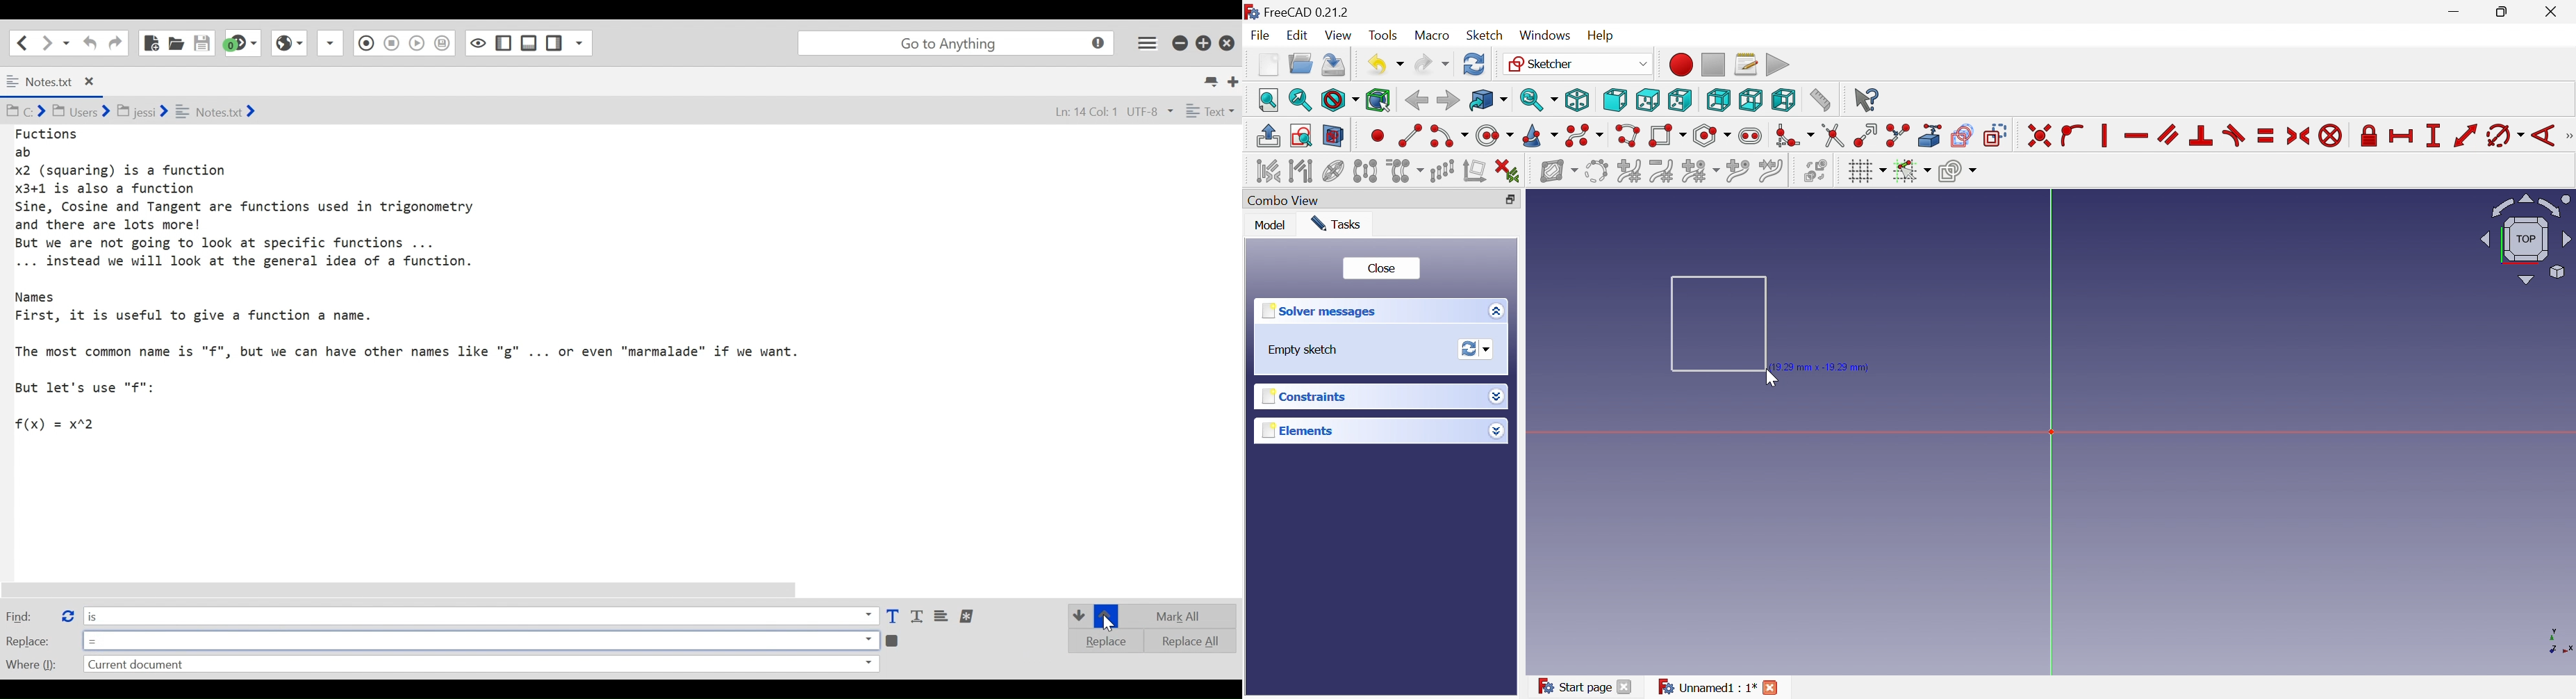 The width and height of the screenshot is (2576, 700). I want to click on Decrease B-spline degree, so click(1661, 172).